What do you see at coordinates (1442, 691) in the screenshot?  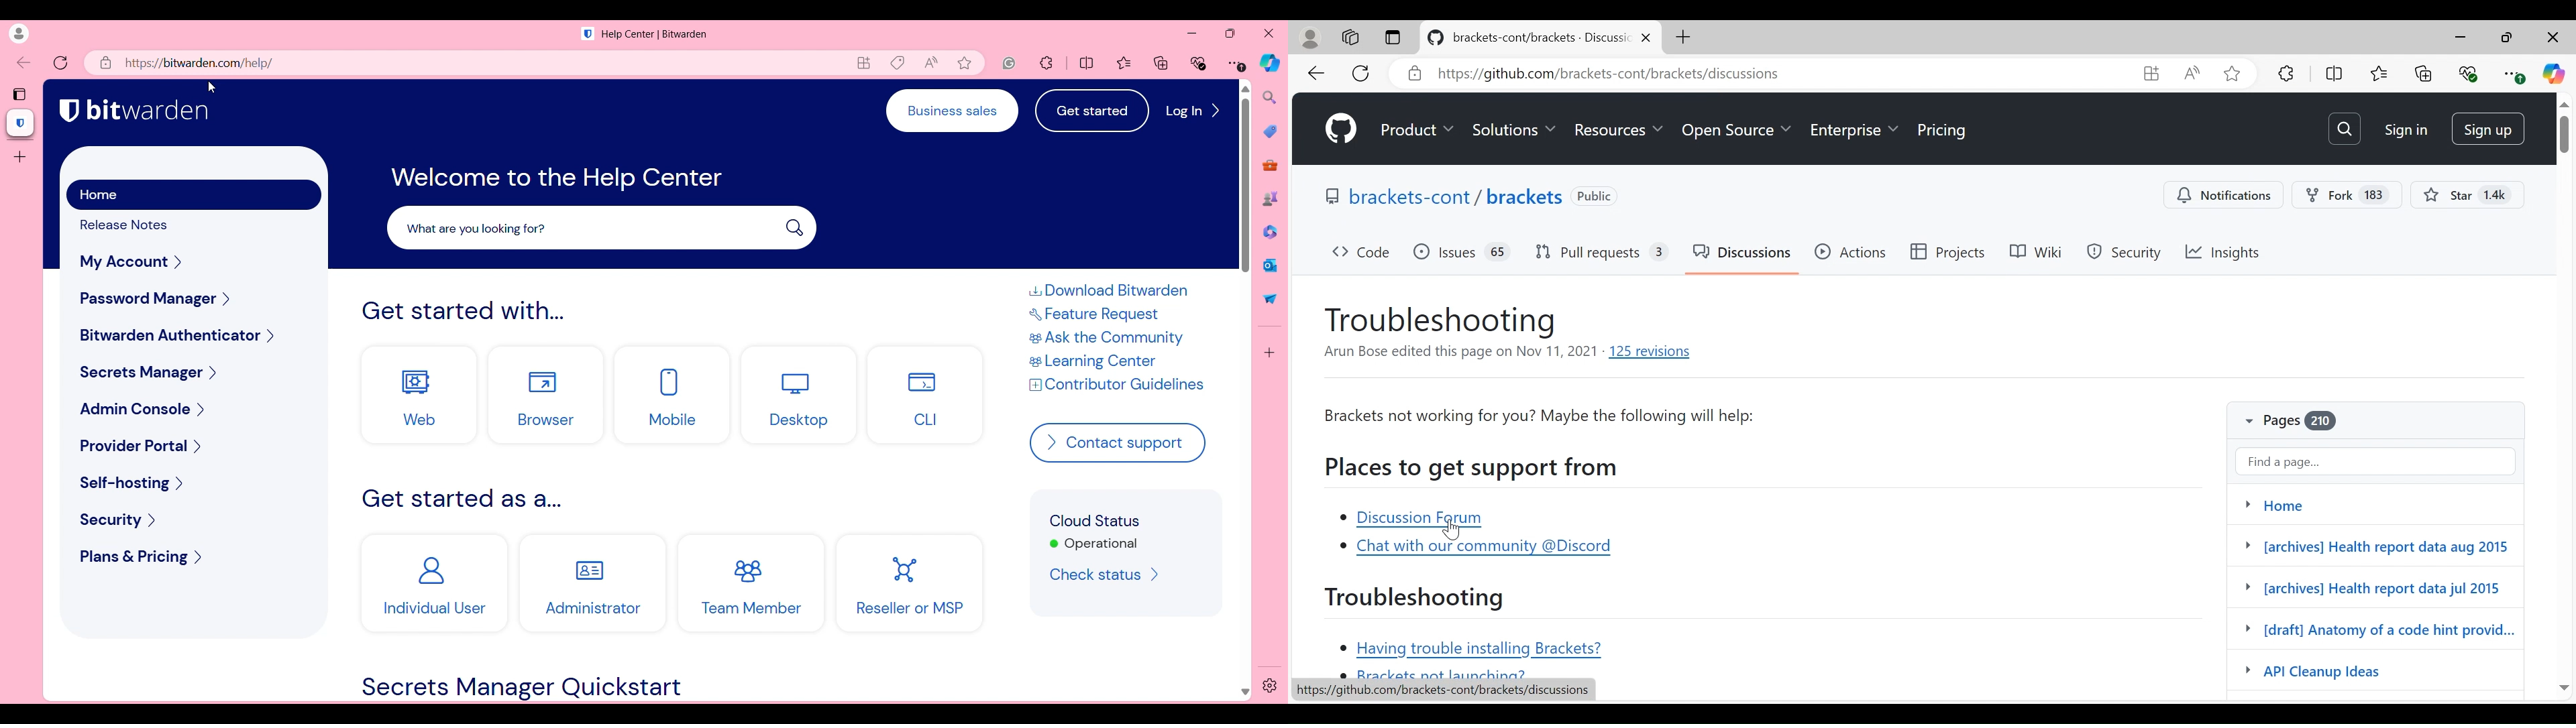 I see `® RKrackatc nat laiinchinnl
ttpsi//github.com/brackets-cont/brackets/discussions` at bounding box center [1442, 691].